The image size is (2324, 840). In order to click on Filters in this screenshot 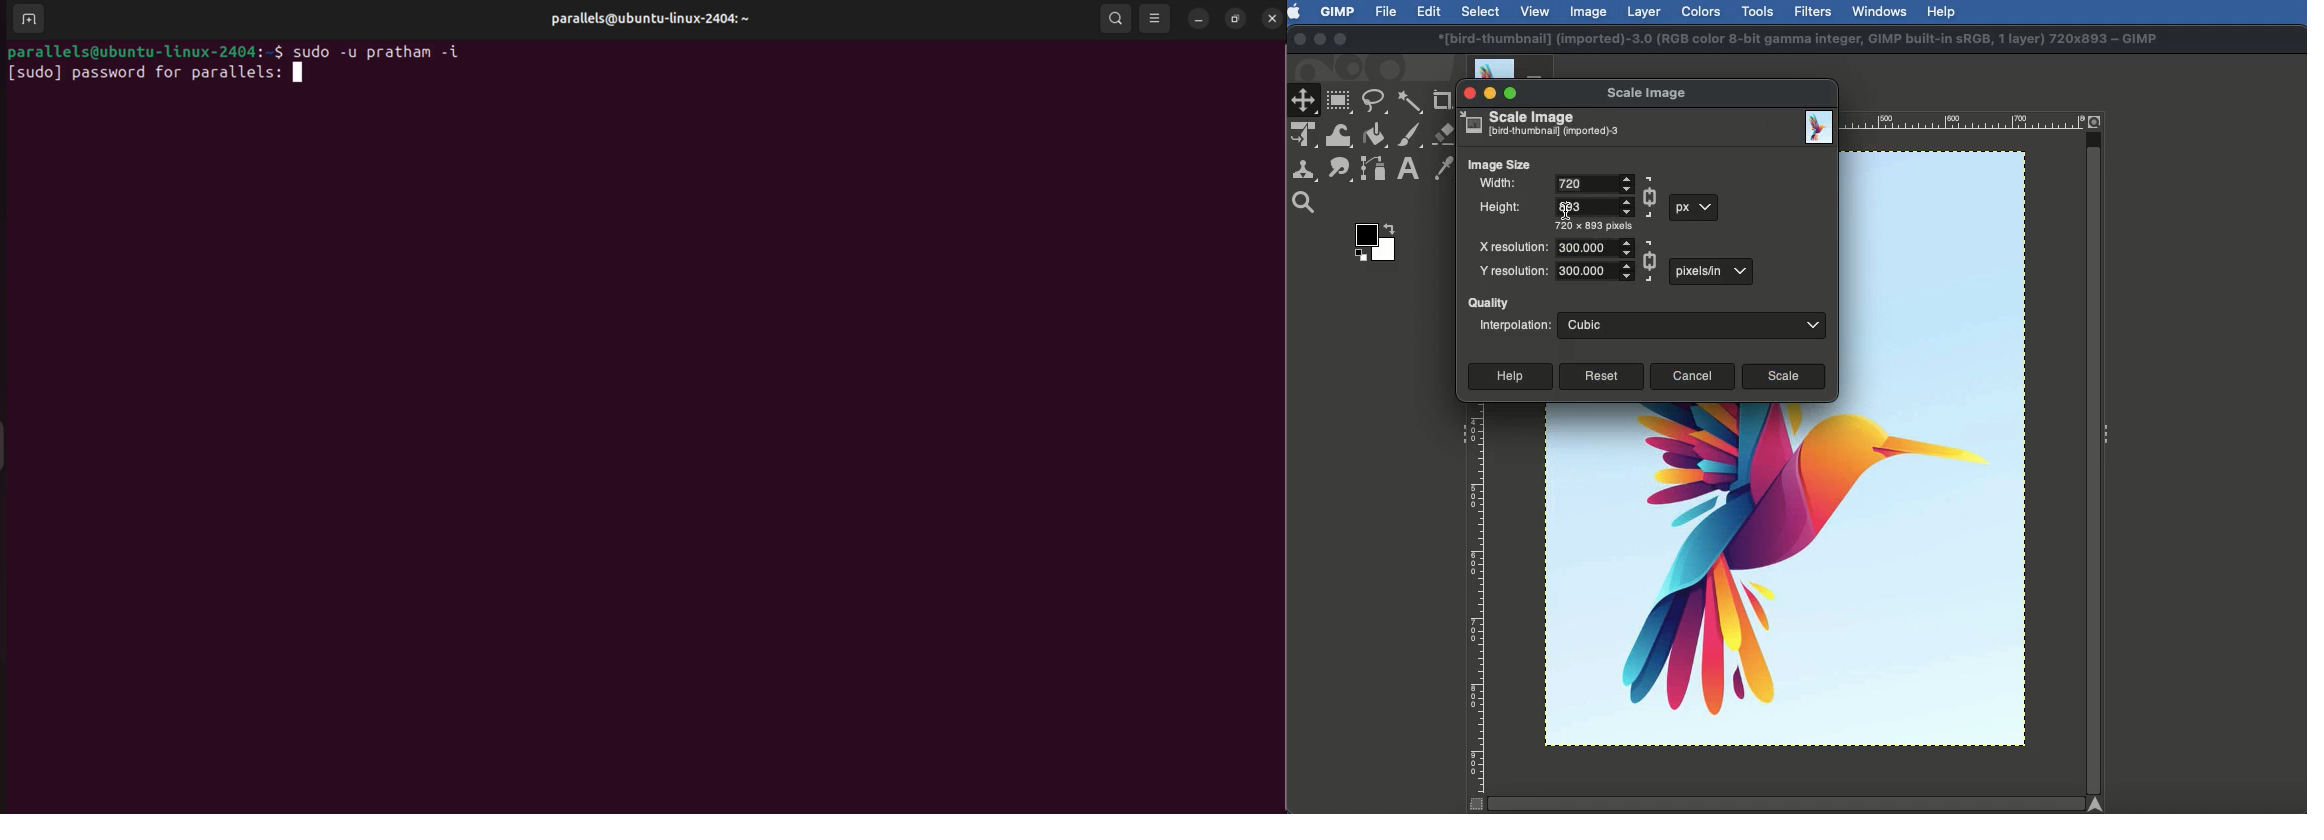, I will do `click(1814, 12)`.